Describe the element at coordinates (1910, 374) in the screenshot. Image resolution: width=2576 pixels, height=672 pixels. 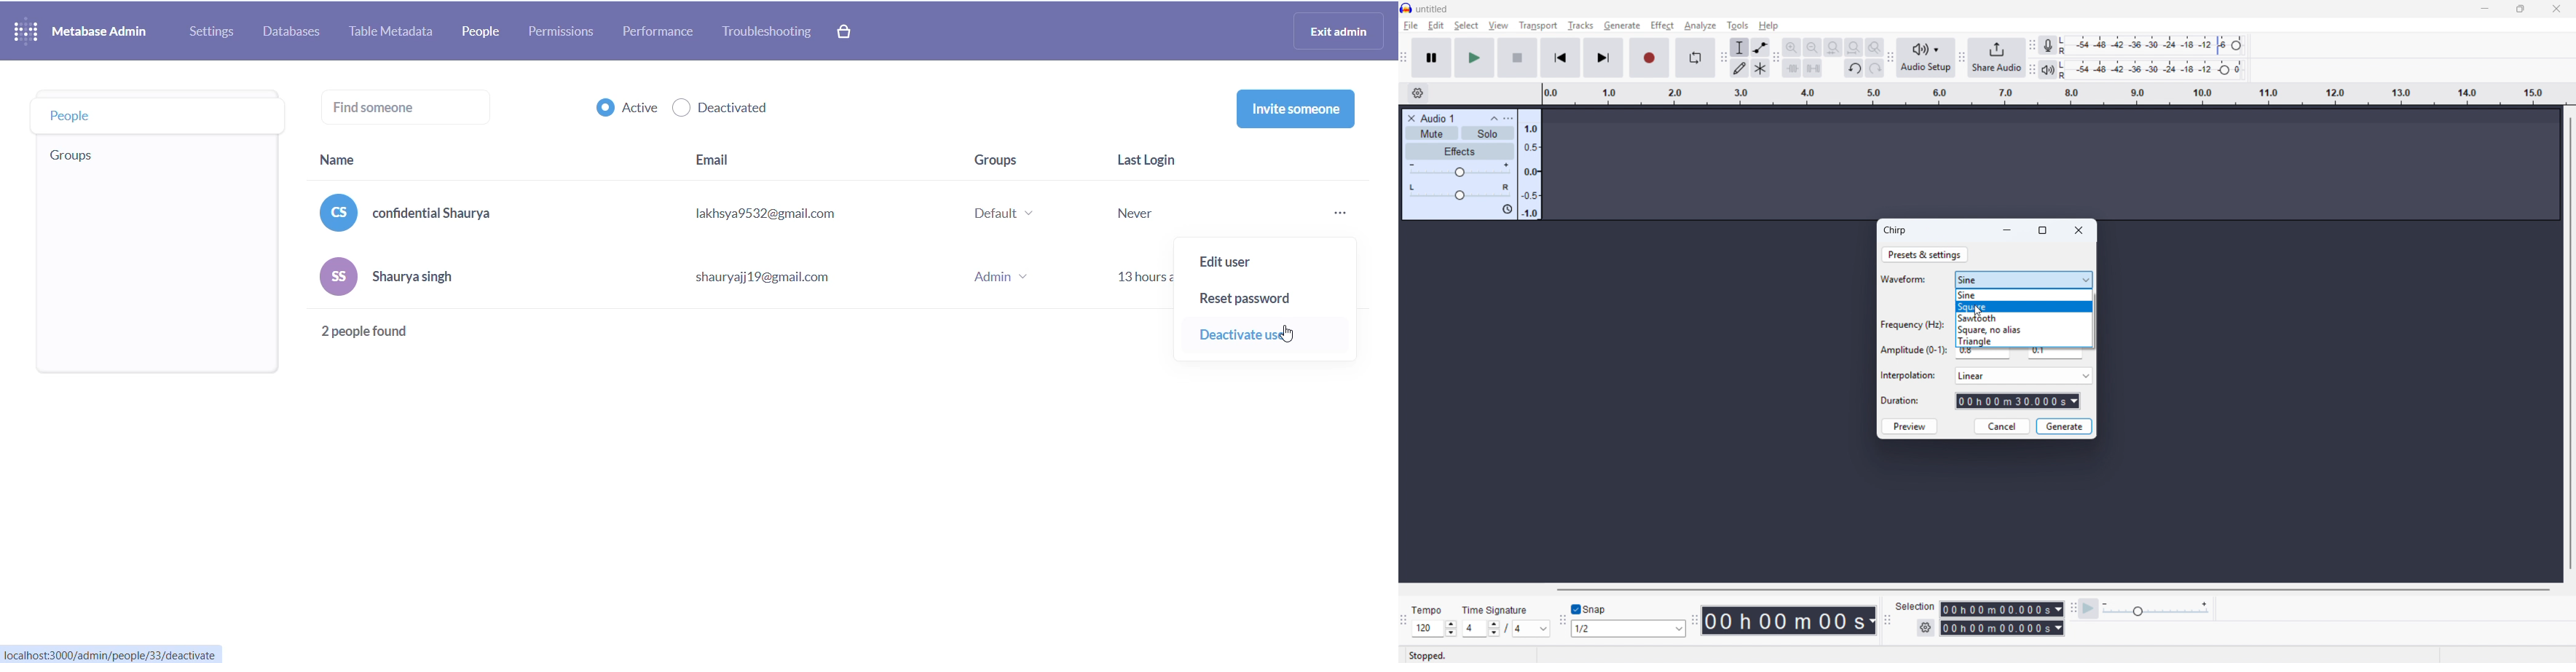
I see `Interpolation` at that location.